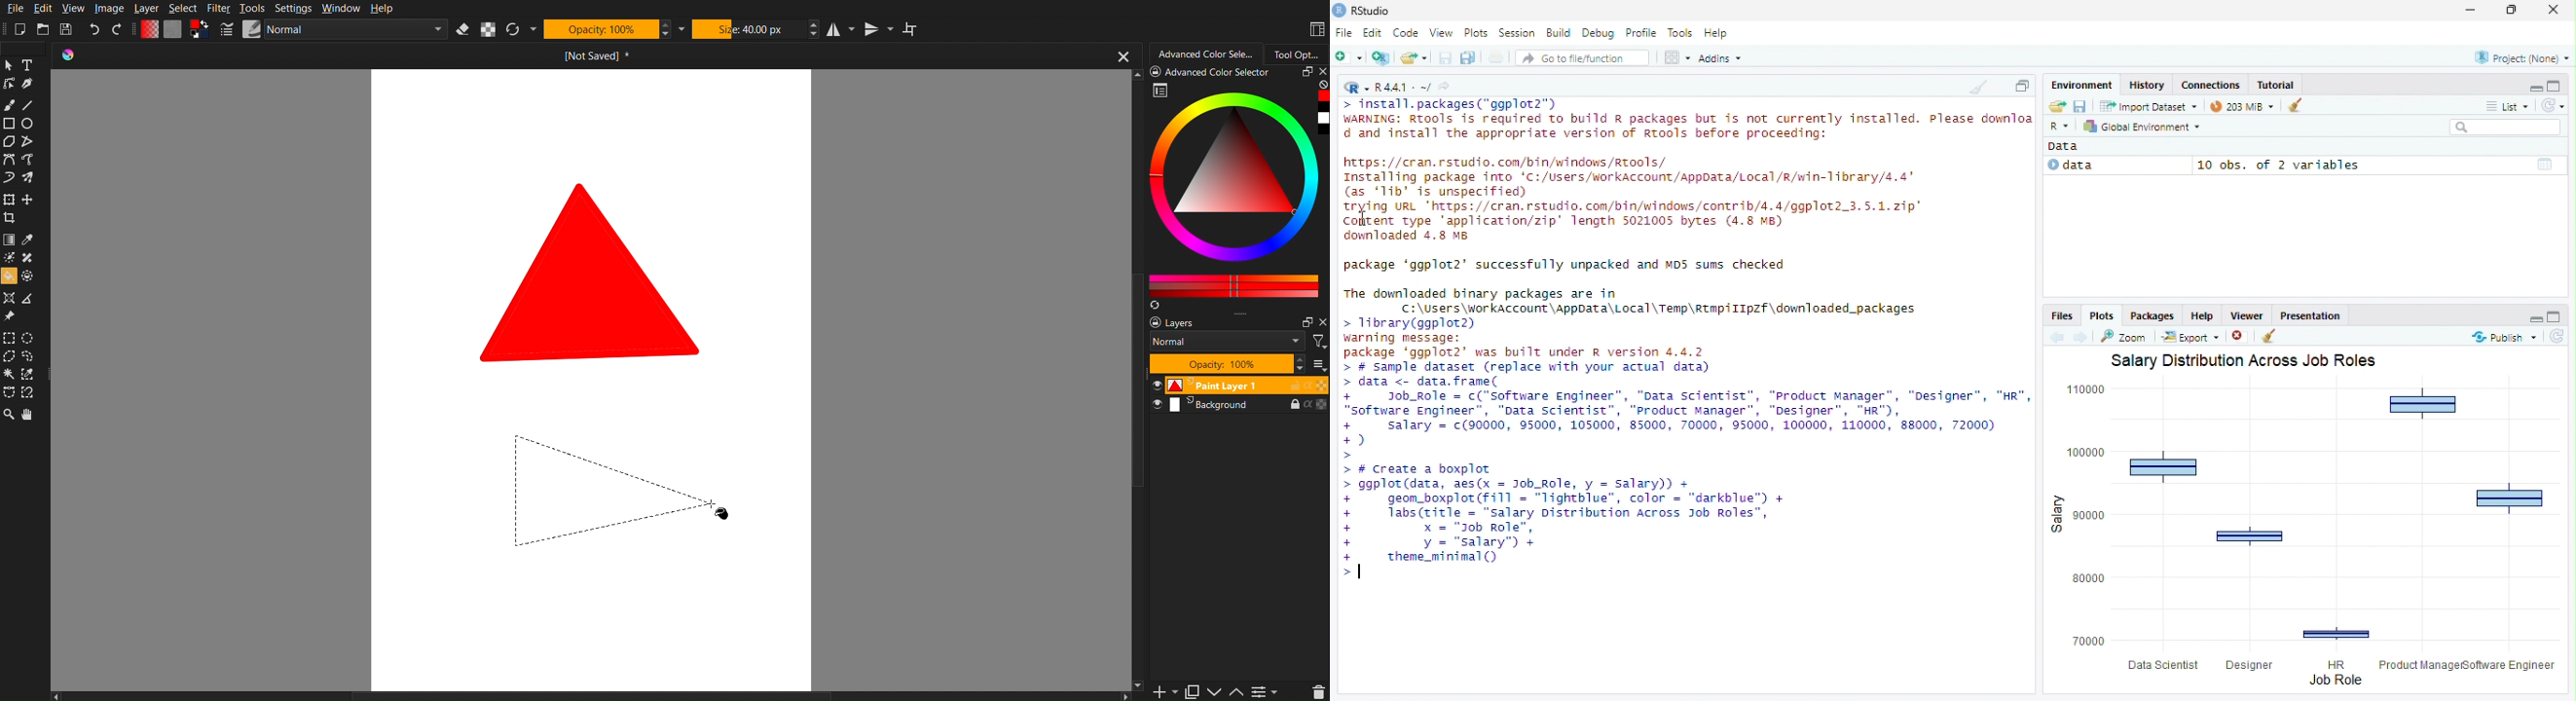 The image size is (2576, 728). I want to click on Current language selected - R, so click(1354, 87).